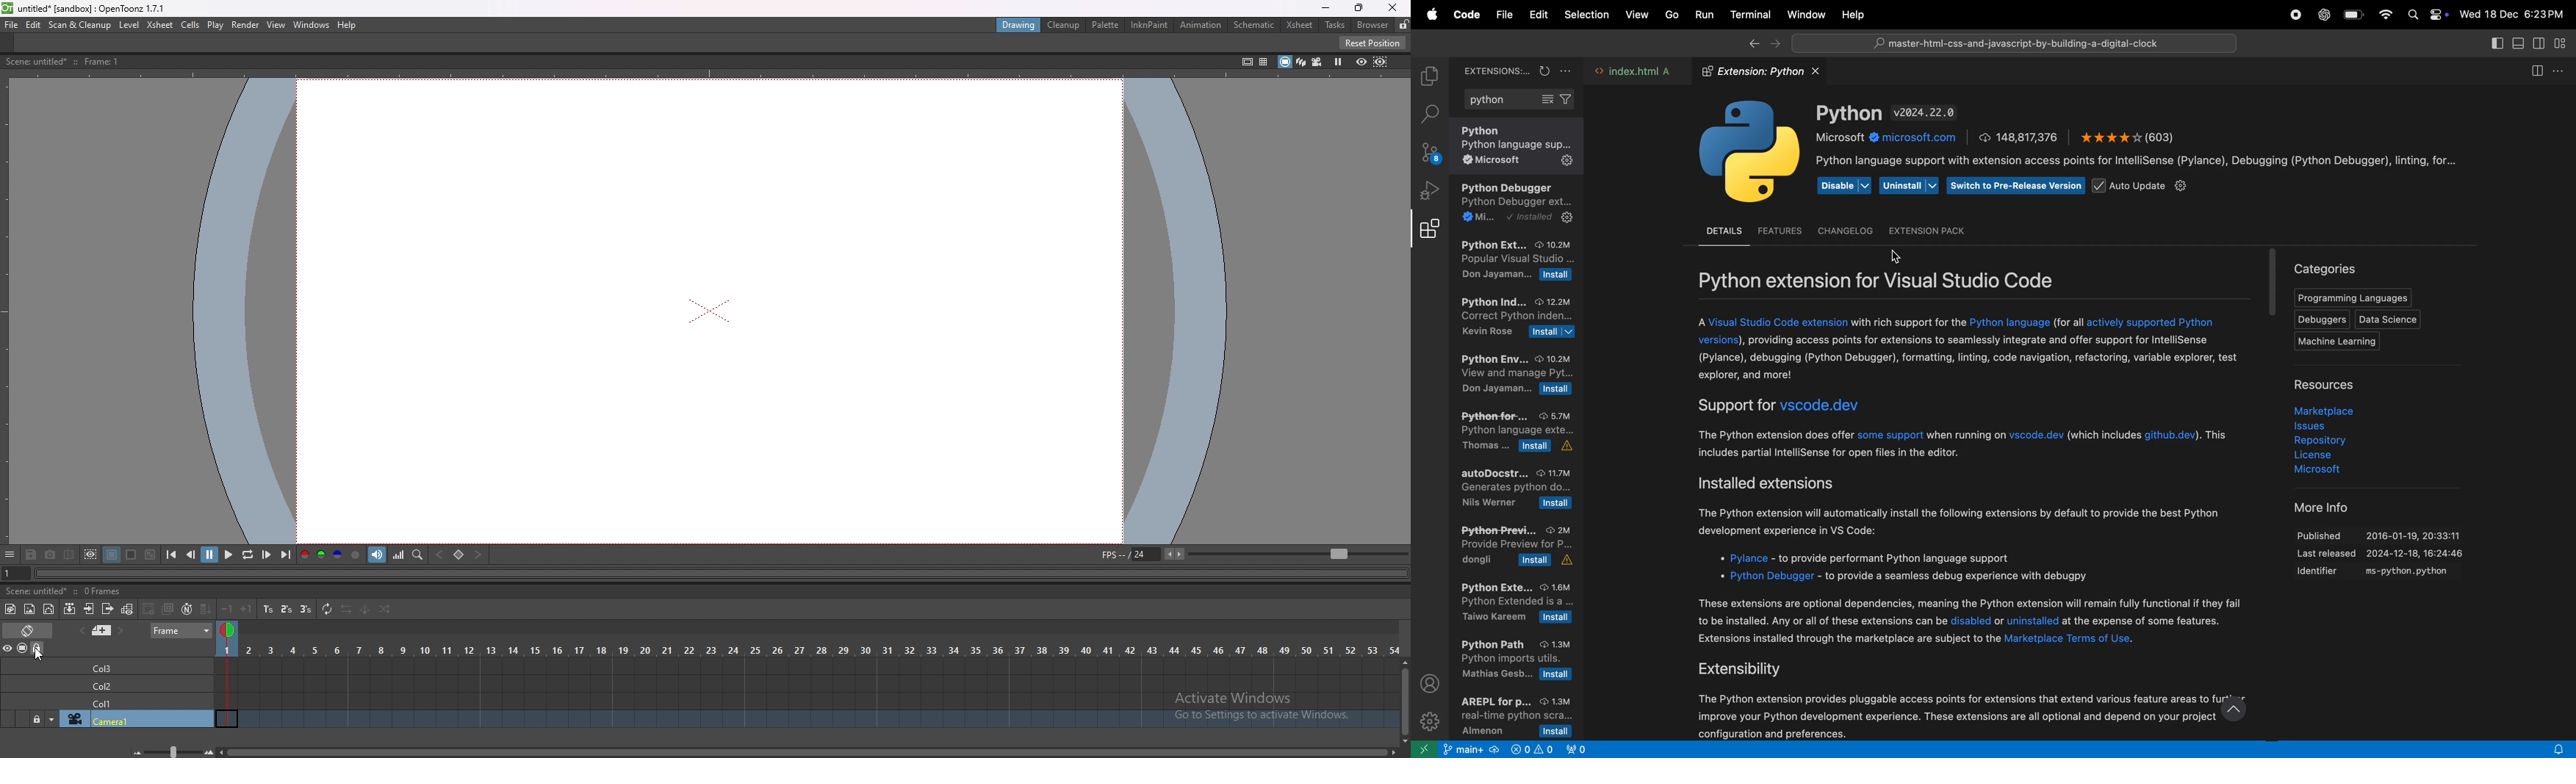 The width and height of the screenshot is (2576, 784). What do you see at coordinates (1317, 62) in the screenshot?
I see `camera view` at bounding box center [1317, 62].